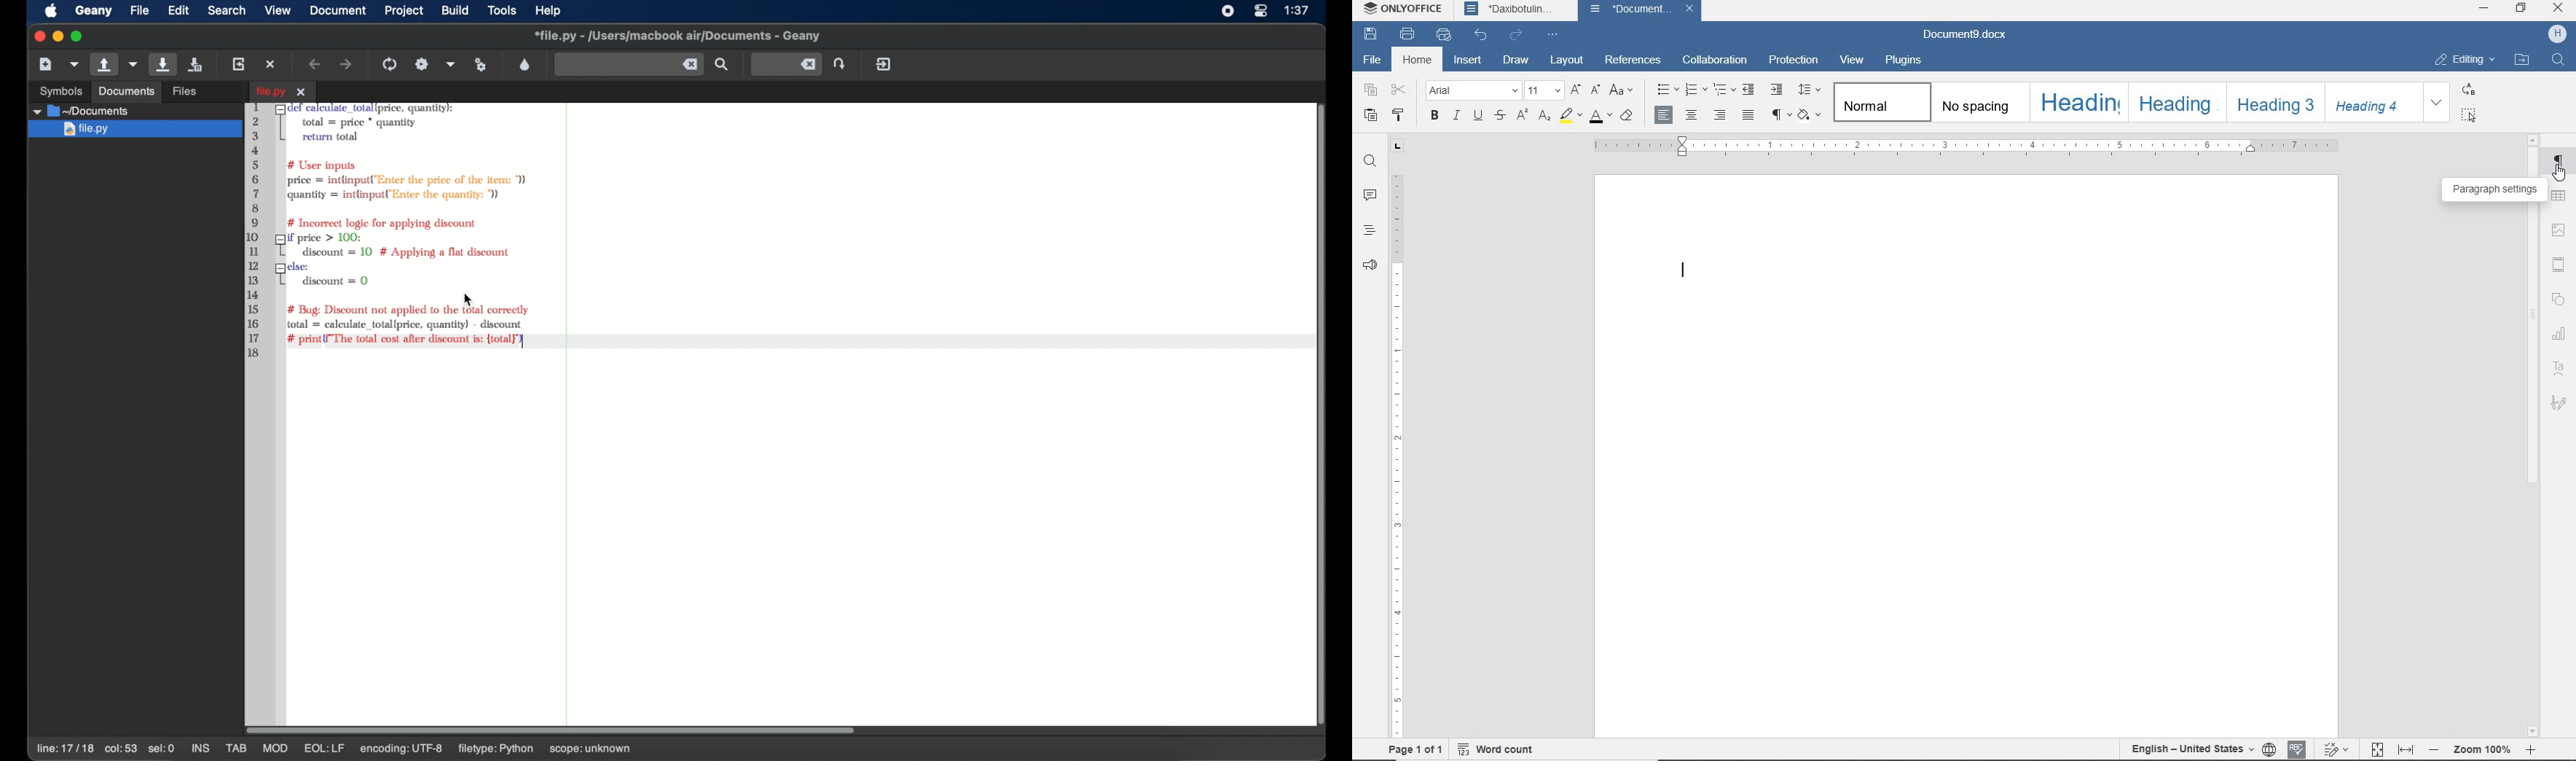 Image resolution: width=2576 pixels, height=784 pixels. Describe the element at coordinates (2559, 264) in the screenshot. I see `header and footer` at that location.